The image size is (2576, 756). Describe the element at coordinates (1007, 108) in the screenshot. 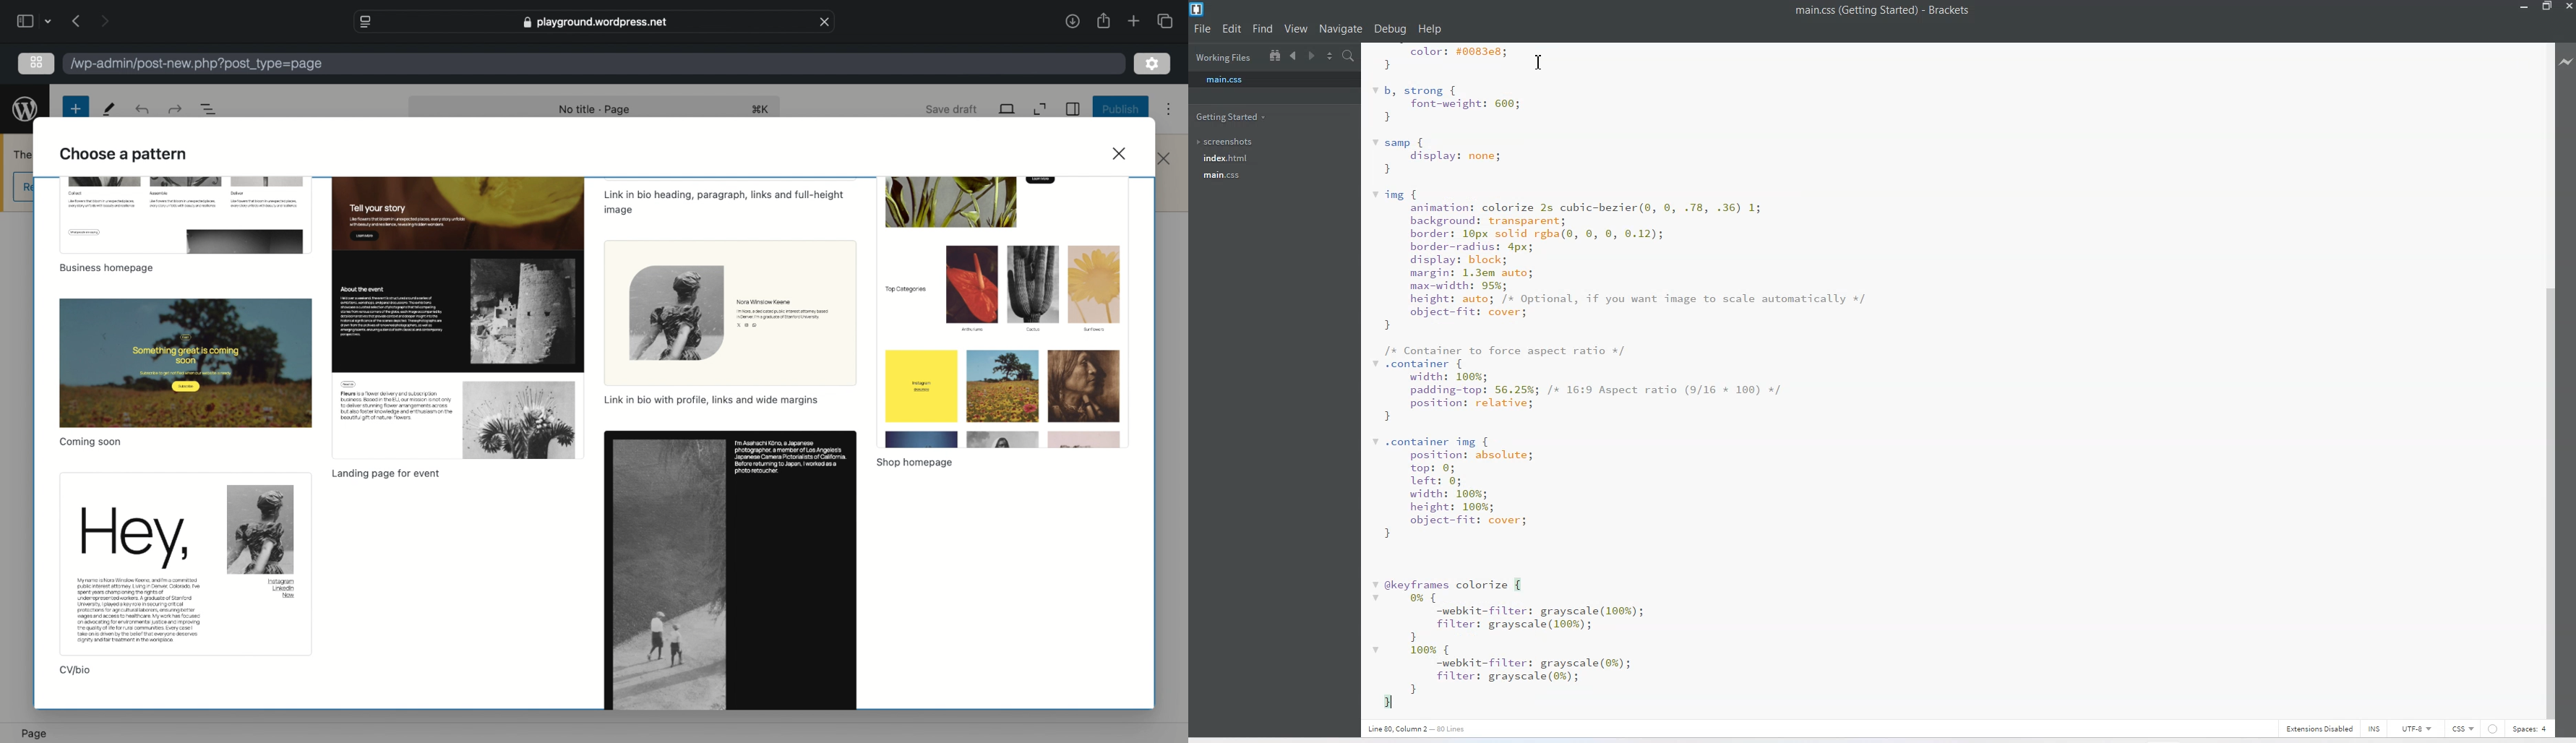

I see `view` at that location.